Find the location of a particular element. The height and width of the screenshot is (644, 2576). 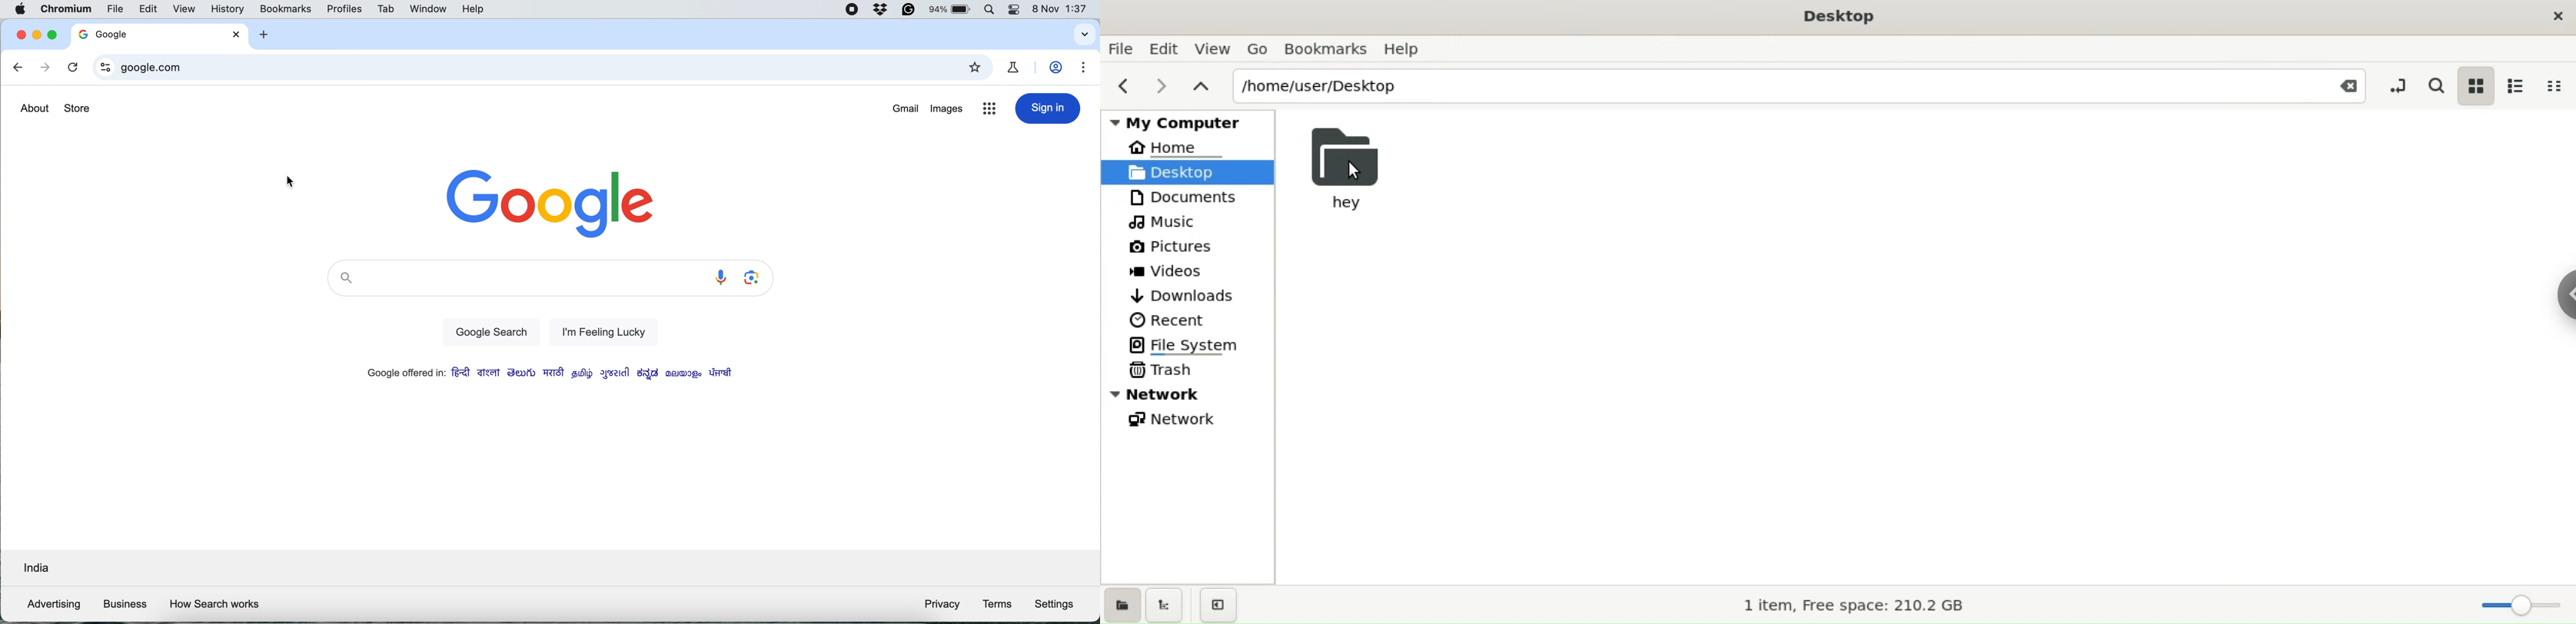

google languages is located at coordinates (547, 373).